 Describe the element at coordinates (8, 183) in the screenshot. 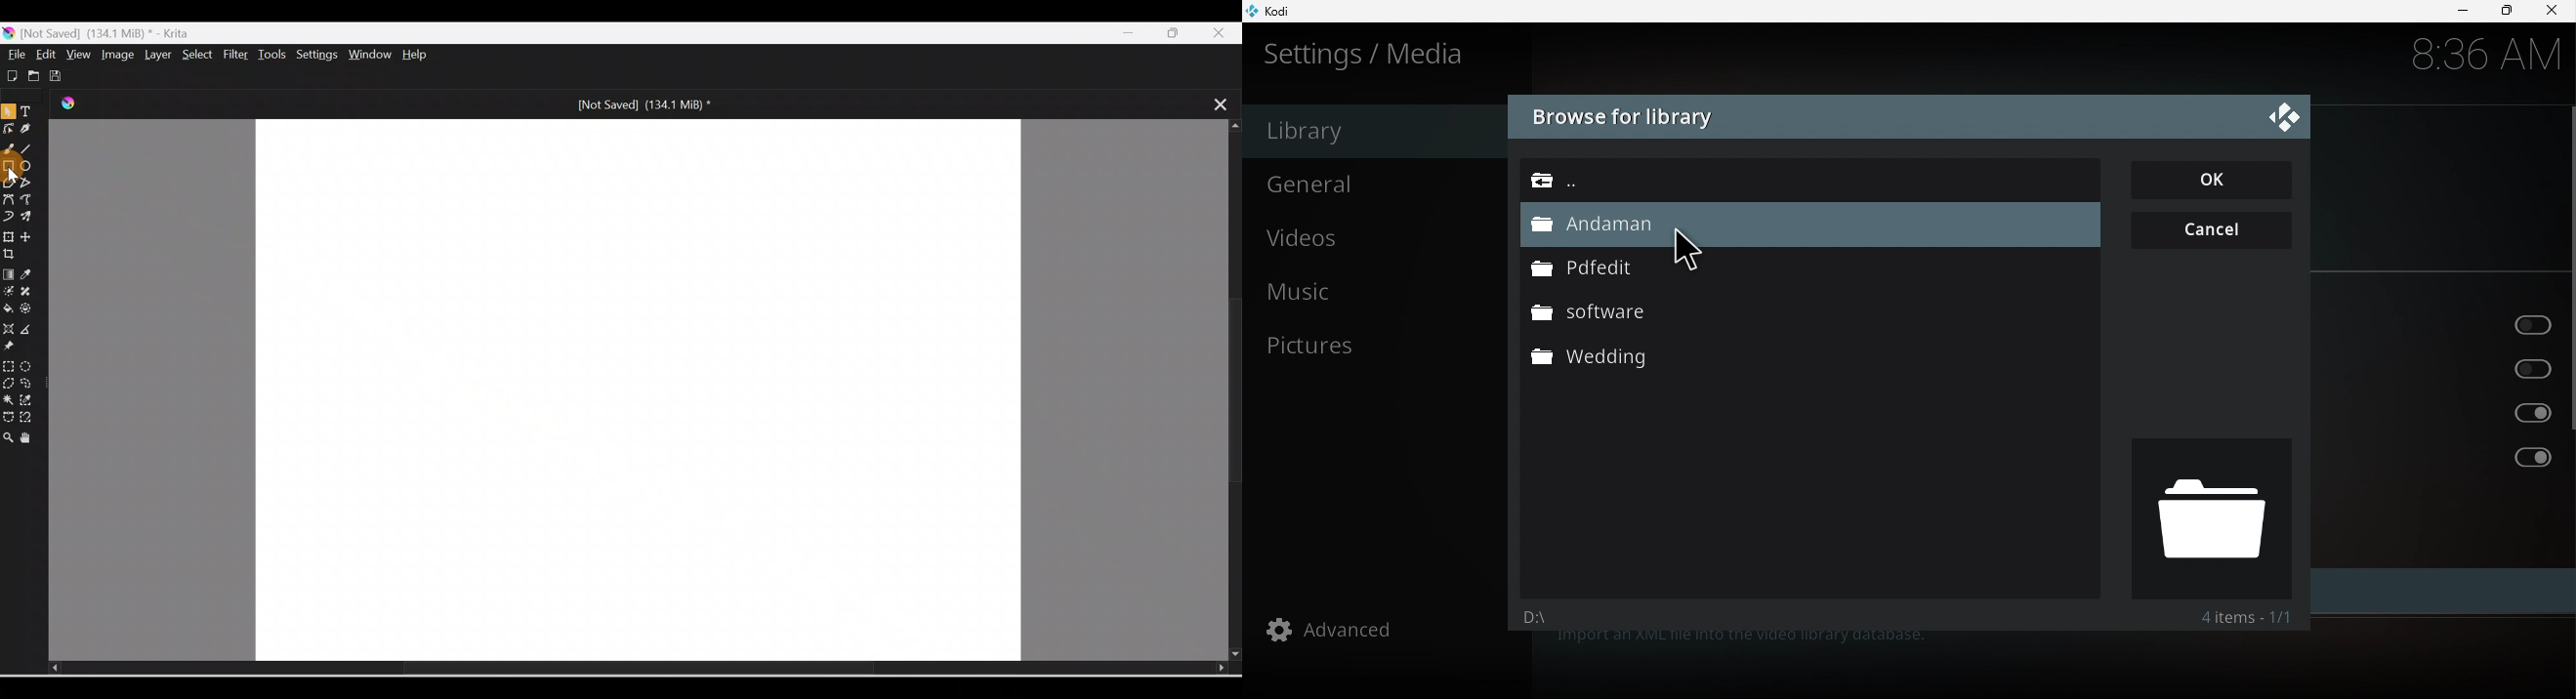

I see `Polygon` at that location.